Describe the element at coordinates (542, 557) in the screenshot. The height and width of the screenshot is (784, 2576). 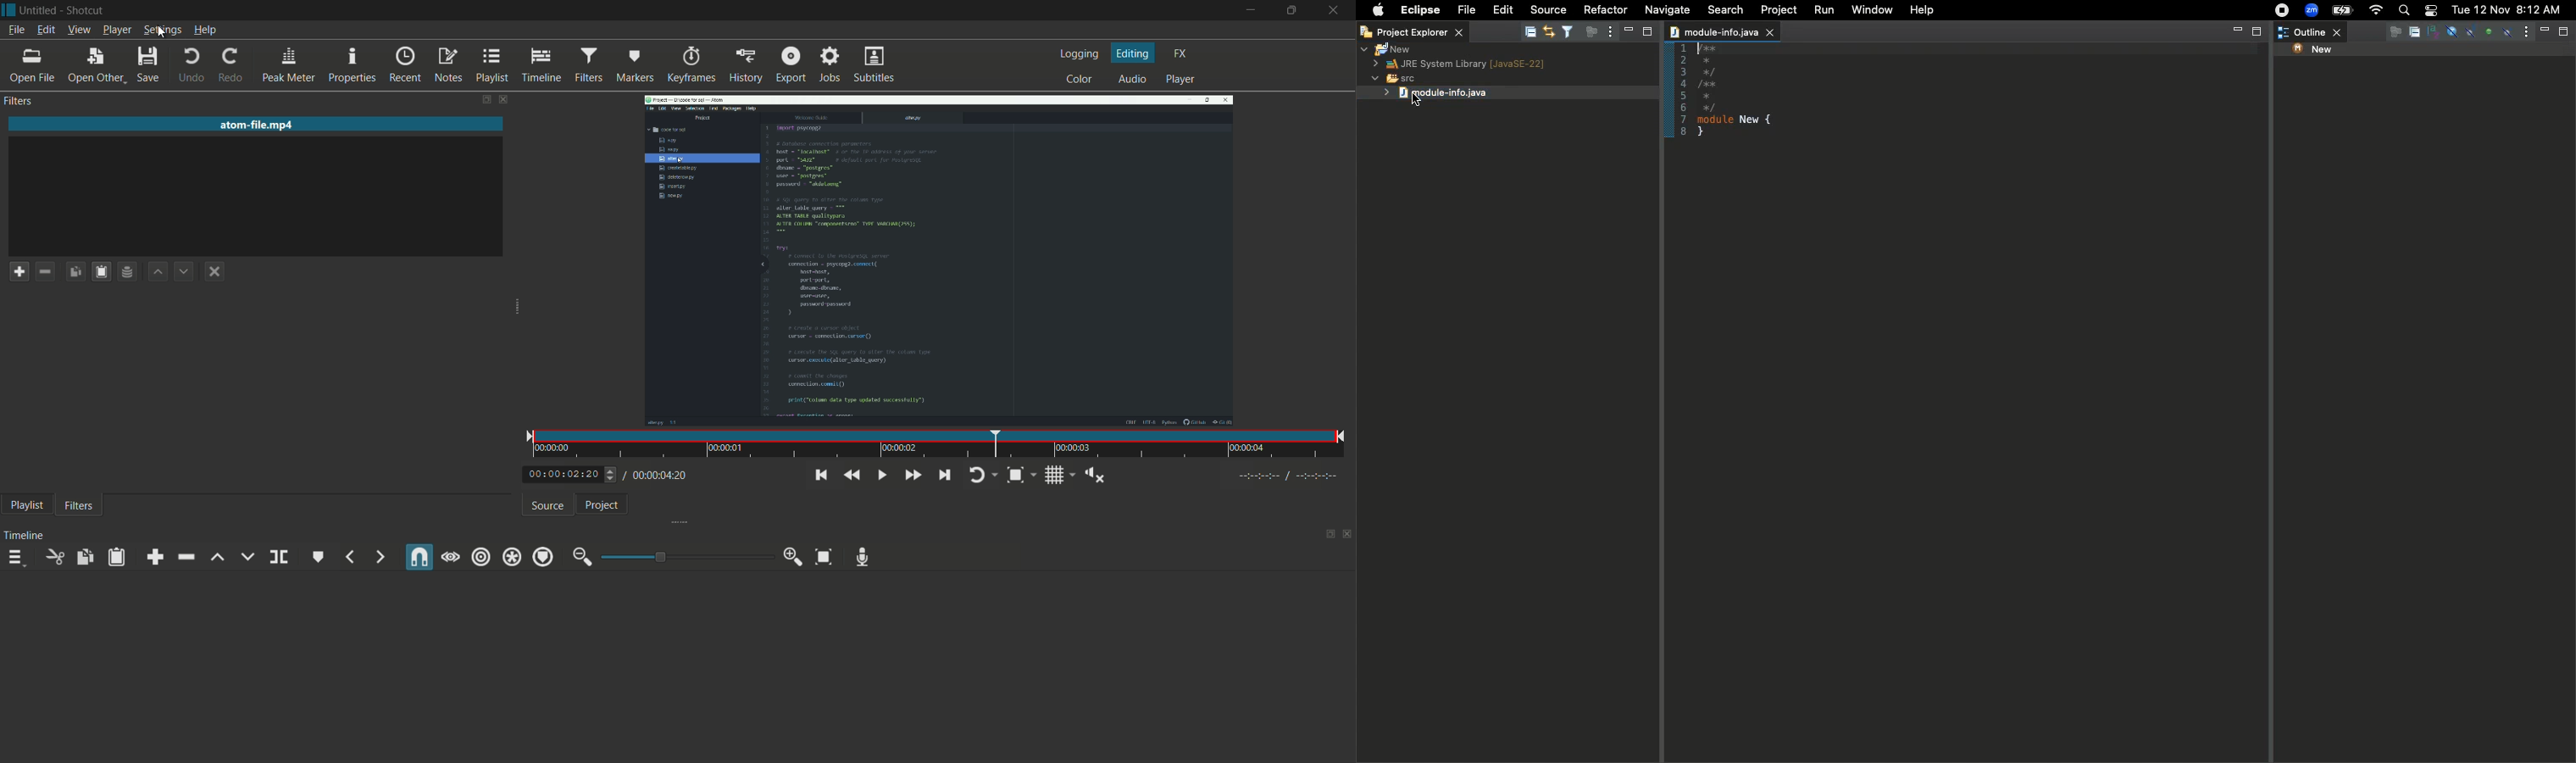
I see `ripple markers` at that location.